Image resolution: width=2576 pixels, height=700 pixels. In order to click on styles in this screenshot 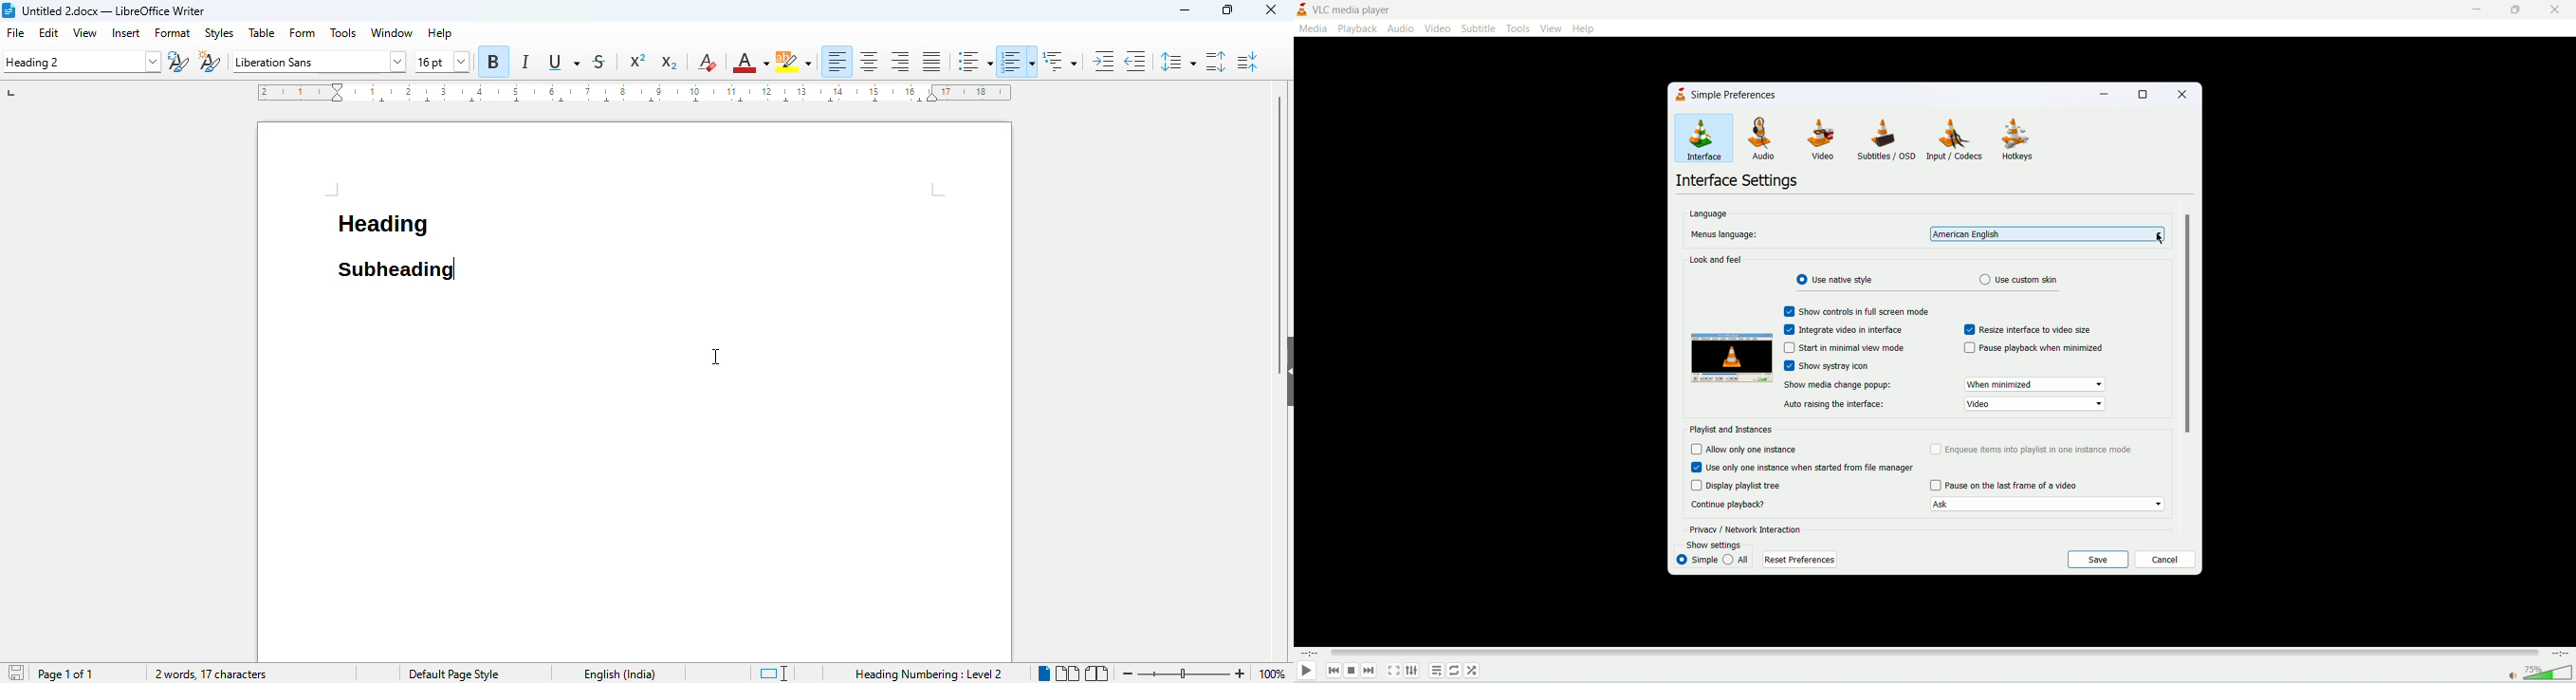, I will do `click(220, 33)`.